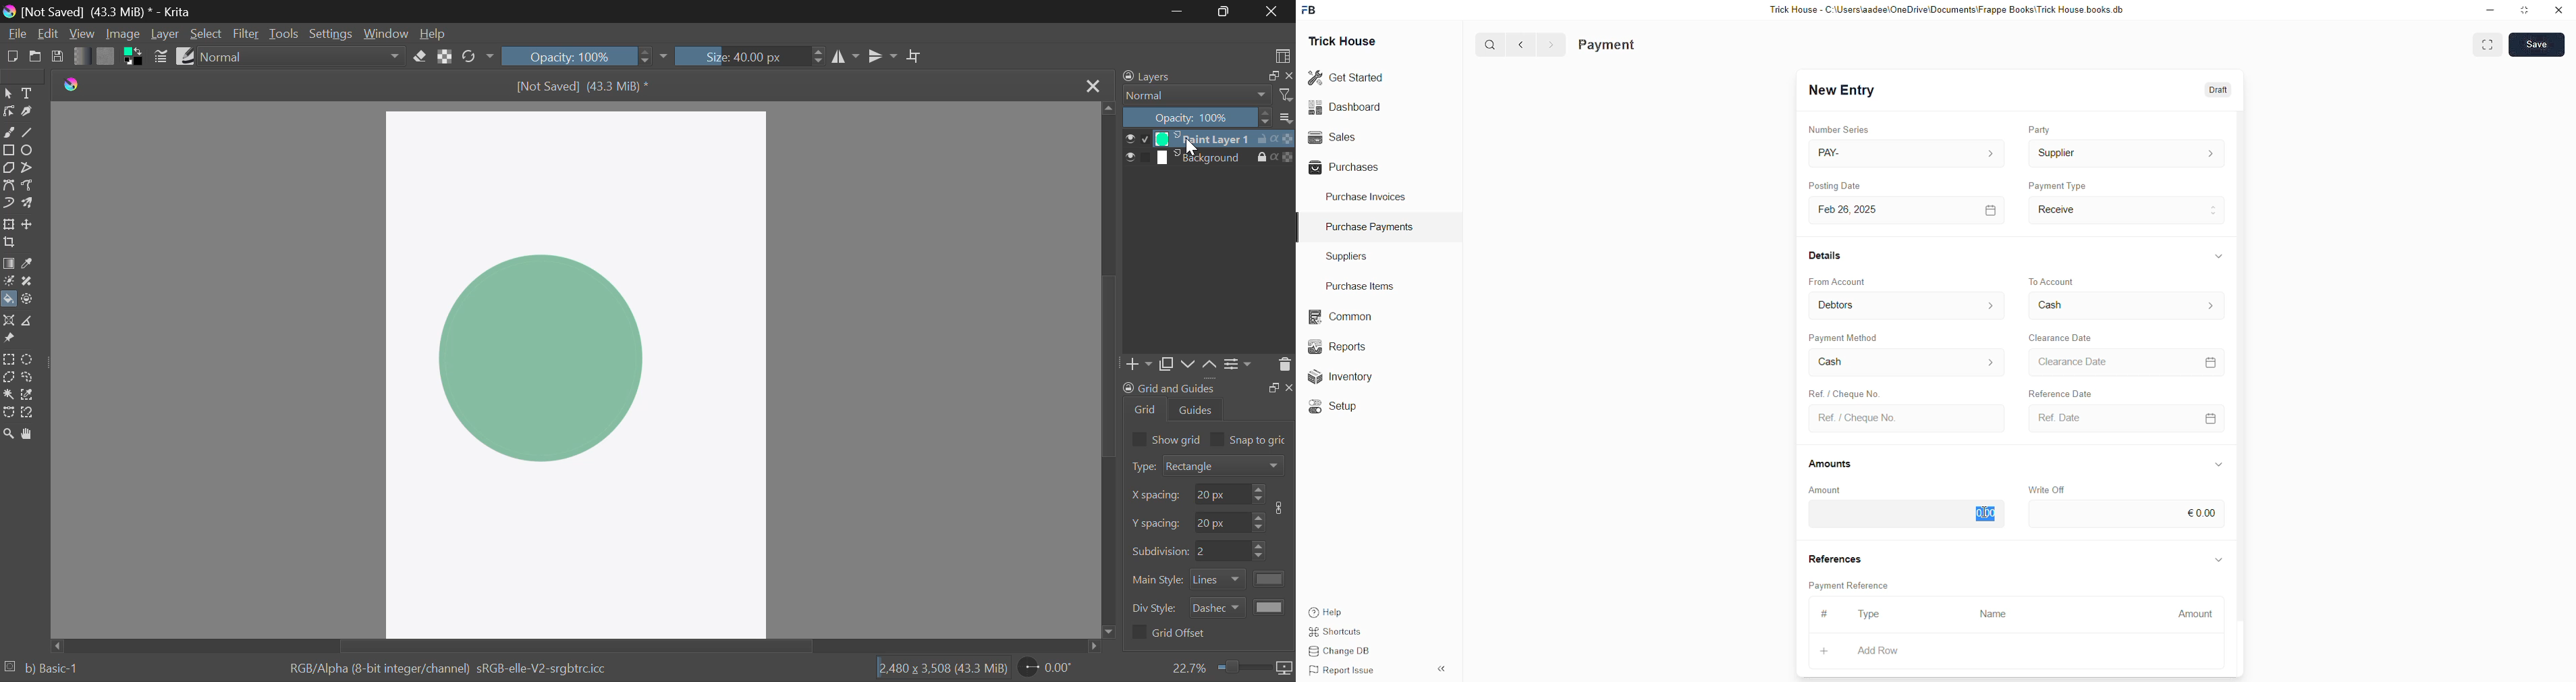  Describe the element at coordinates (1905, 210) in the screenshot. I see `Feb 26, 2025 ` at that location.